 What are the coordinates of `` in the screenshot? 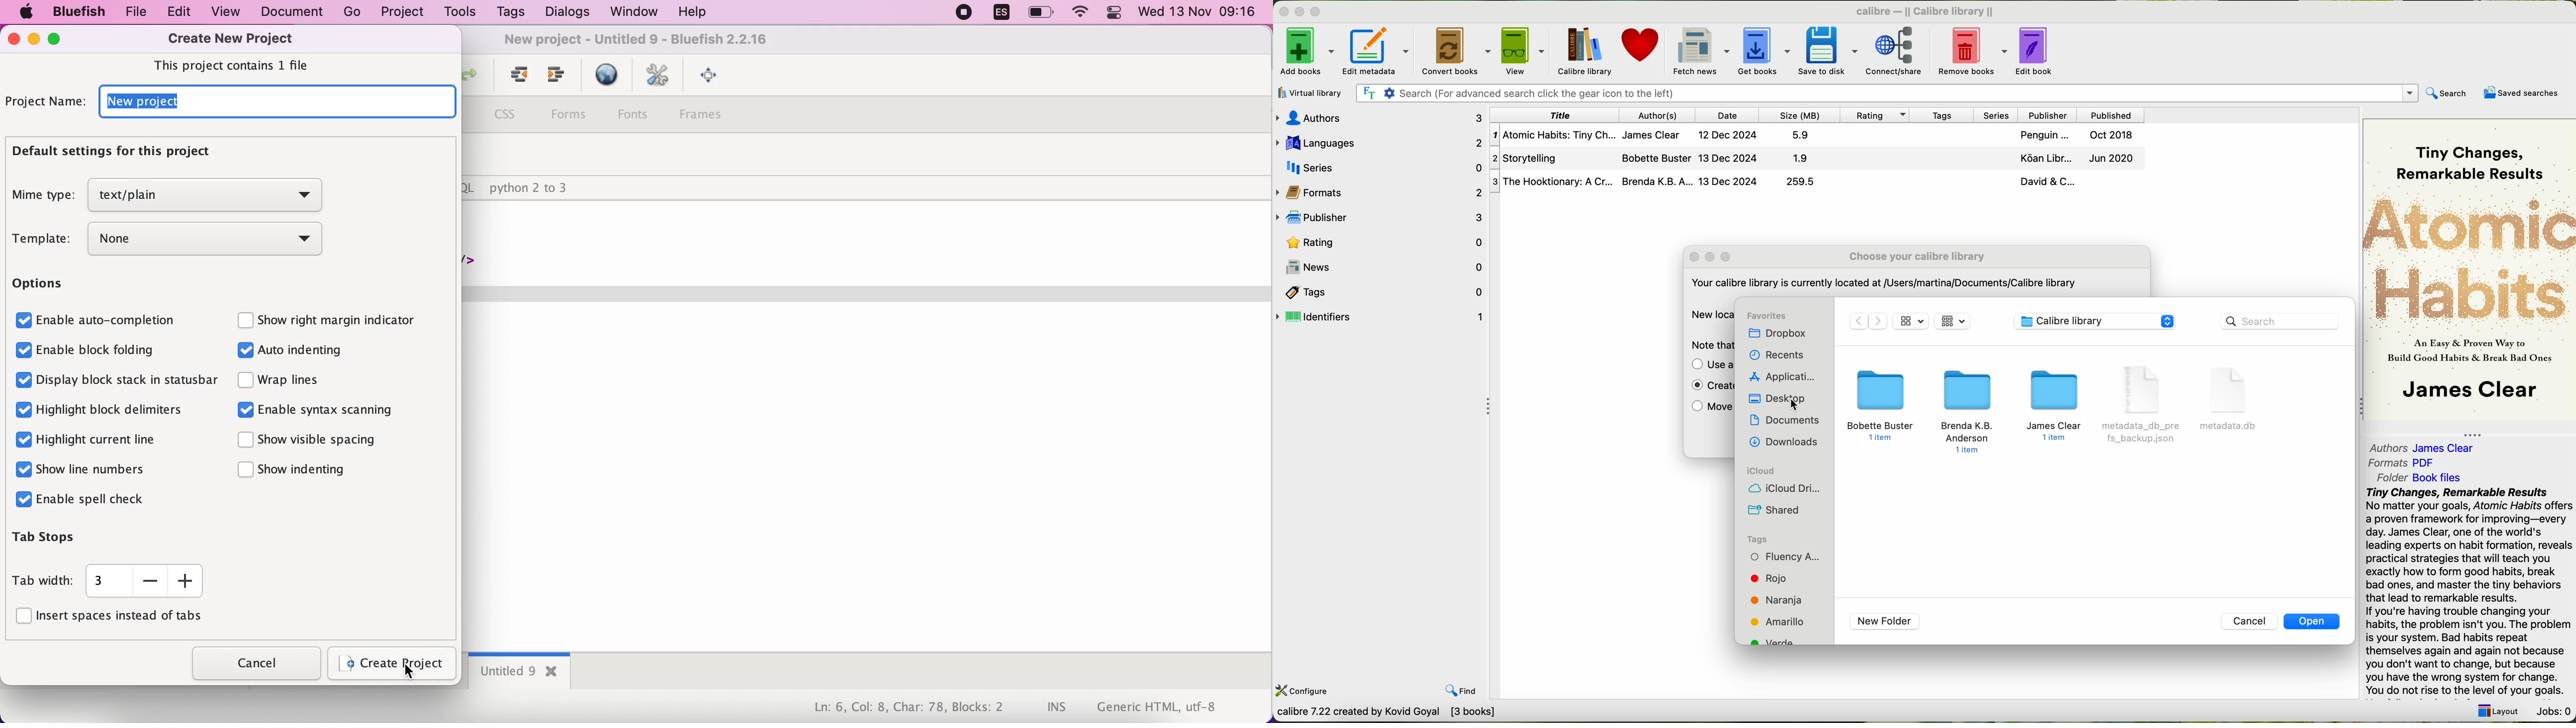 It's located at (13, 40).